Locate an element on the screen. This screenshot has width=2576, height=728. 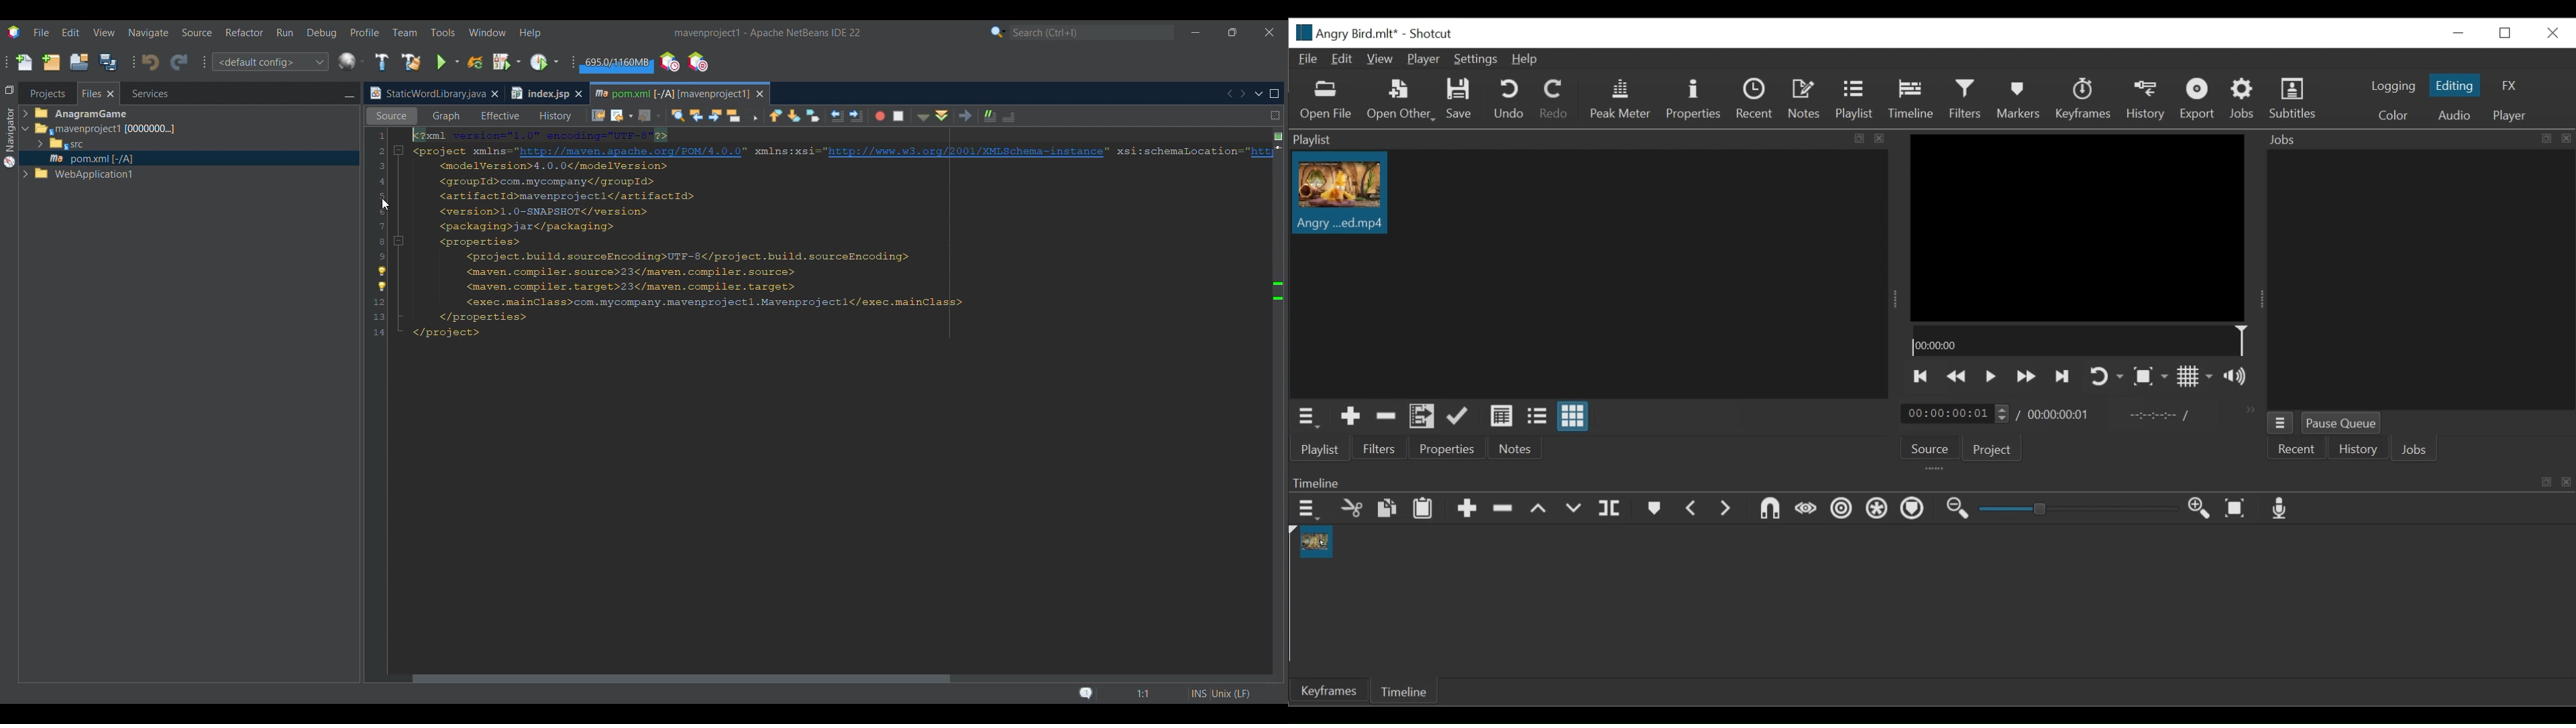
Toggle bookmark is located at coordinates (813, 115).